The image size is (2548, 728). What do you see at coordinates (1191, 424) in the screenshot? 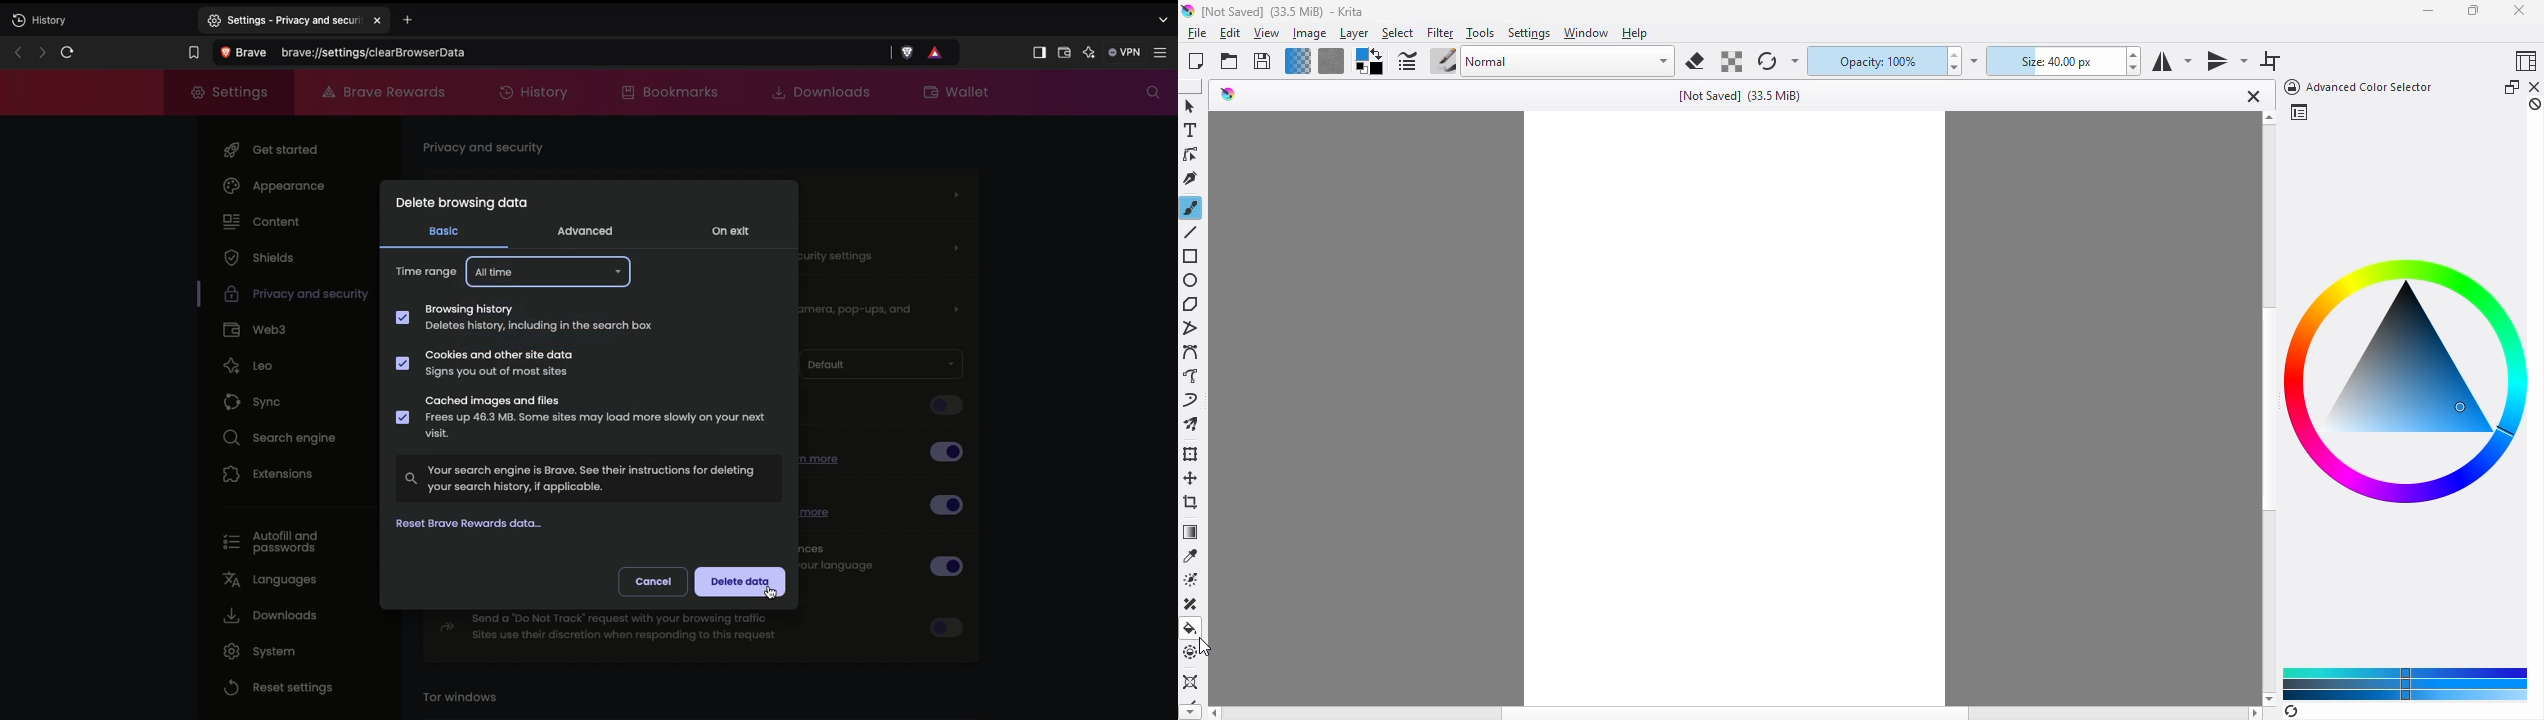
I see `multibrush tool` at bounding box center [1191, 424].